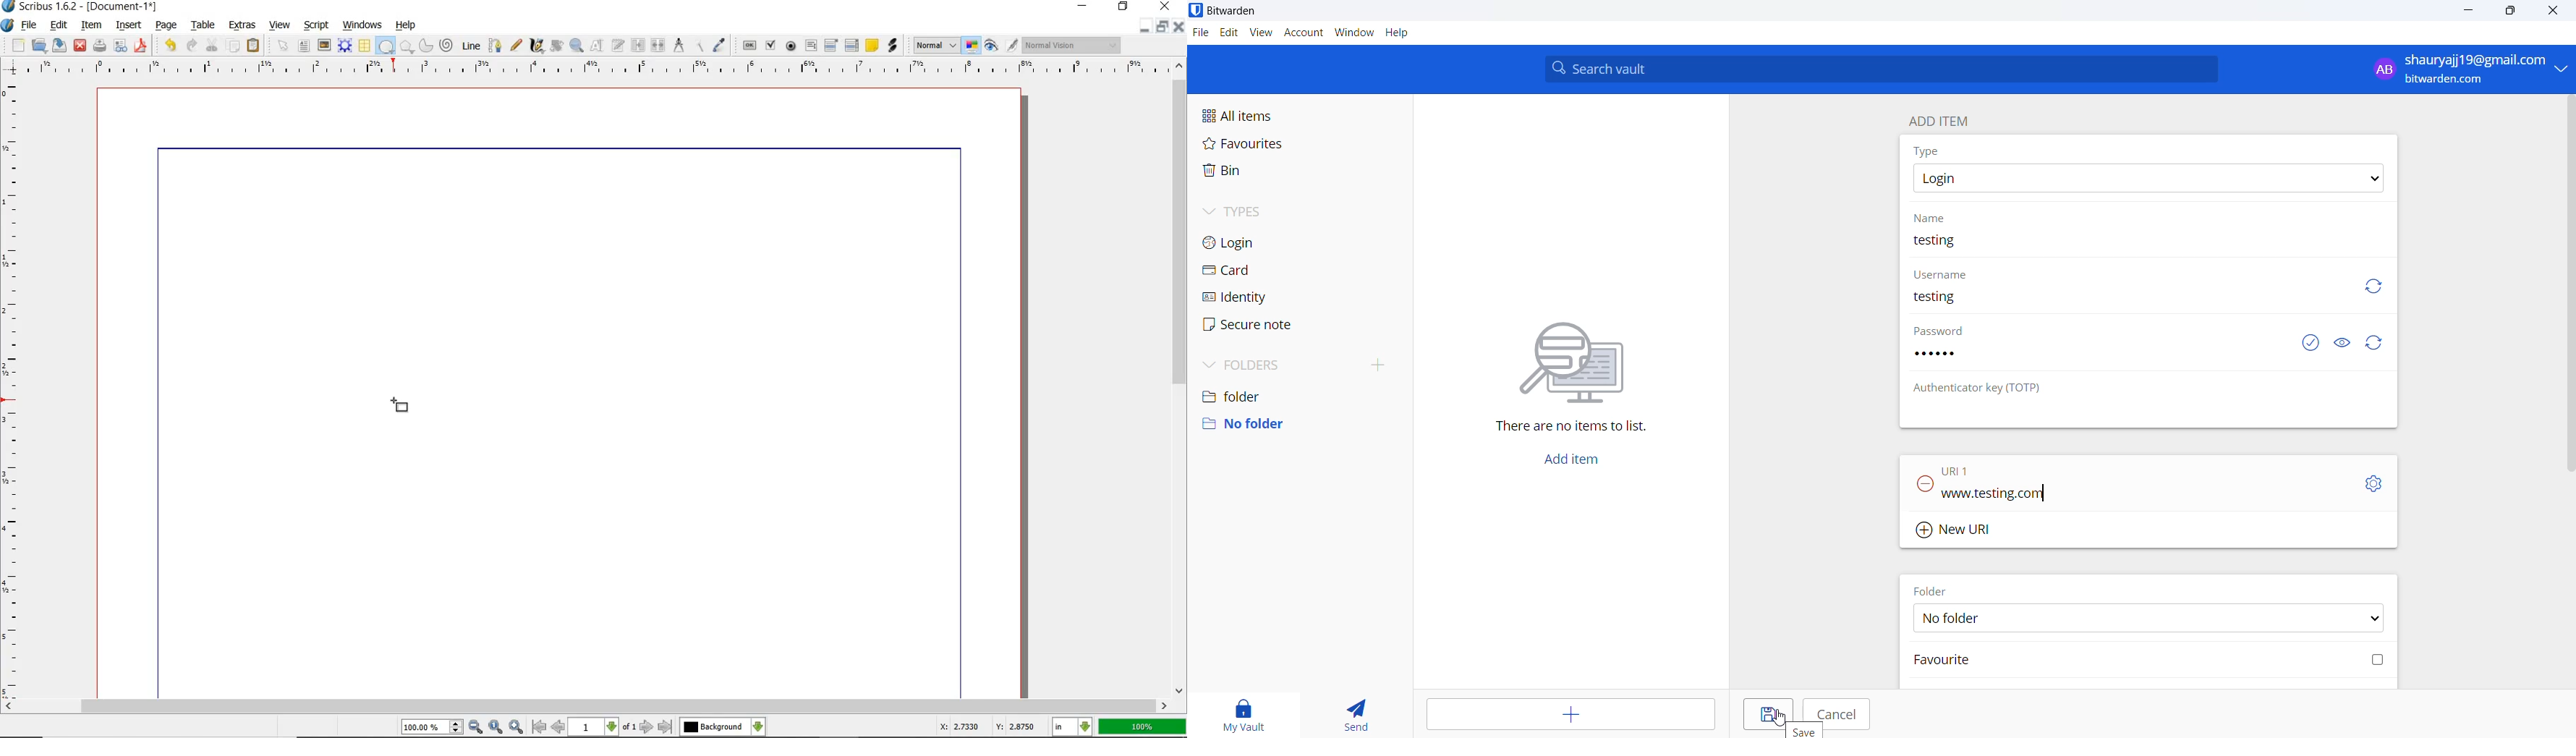 The width and height of the screenshot is (2576, 756). I want to click on ITEM, so click(92, 24).